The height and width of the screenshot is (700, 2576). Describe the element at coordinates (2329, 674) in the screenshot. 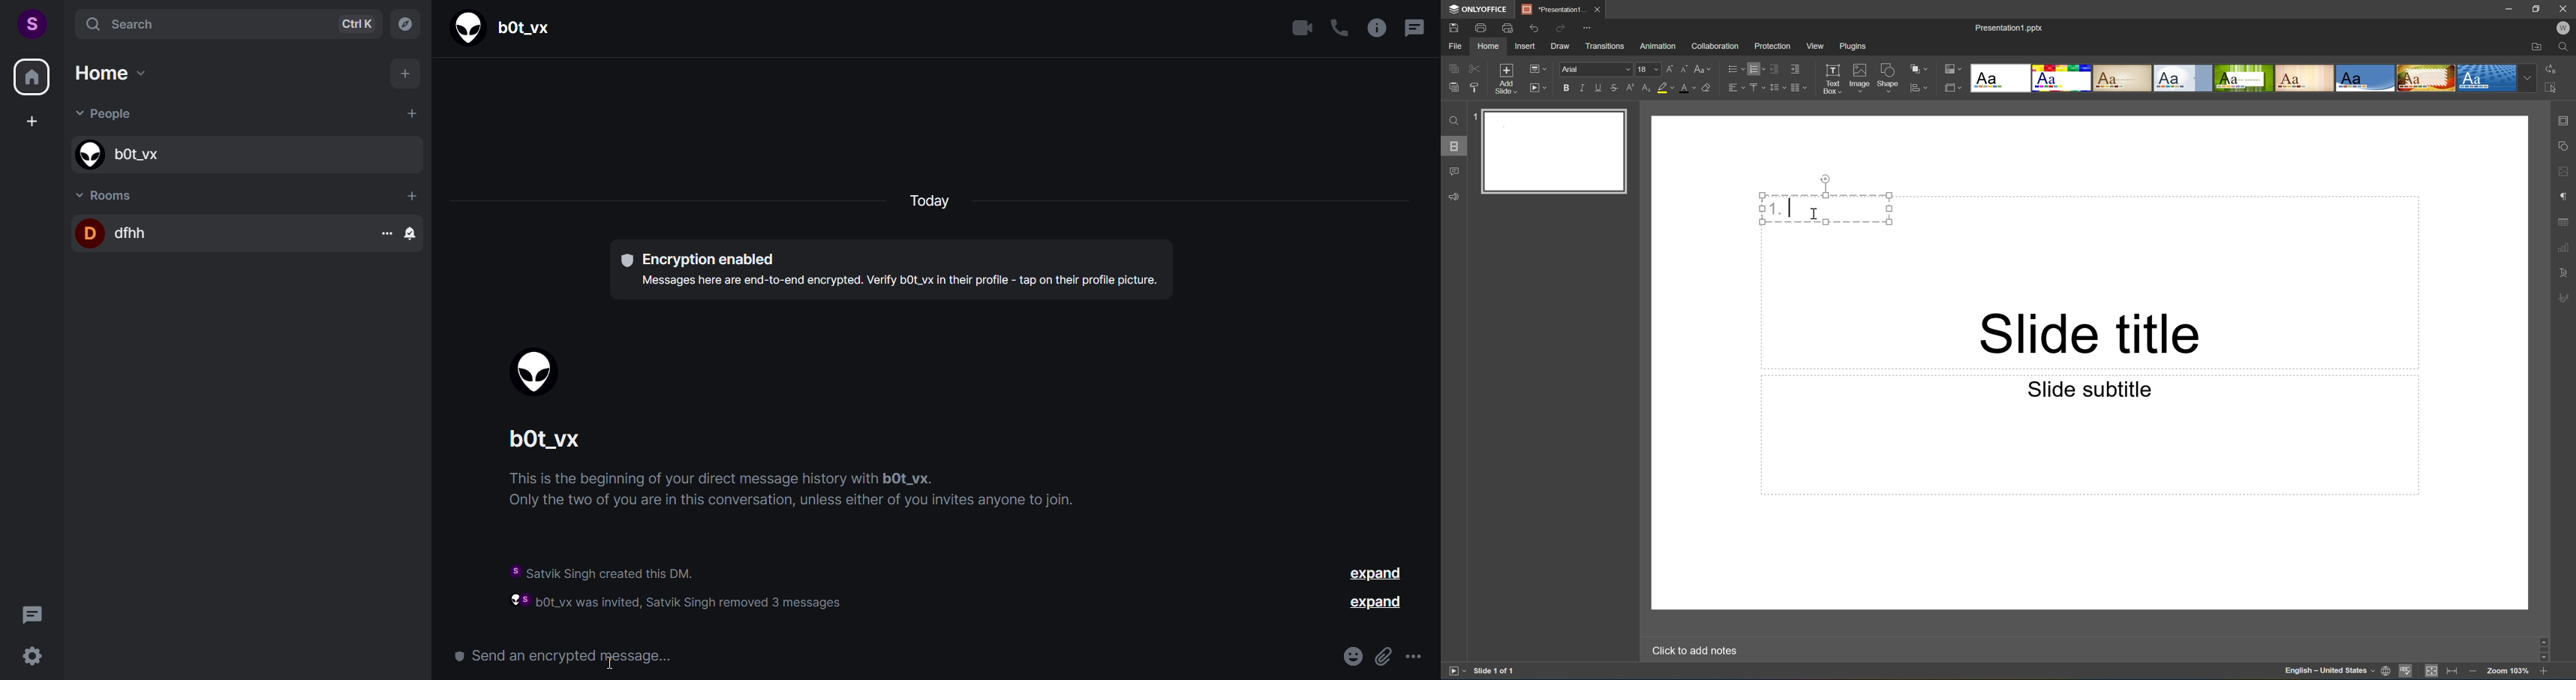

I see `English - United States` at that location.